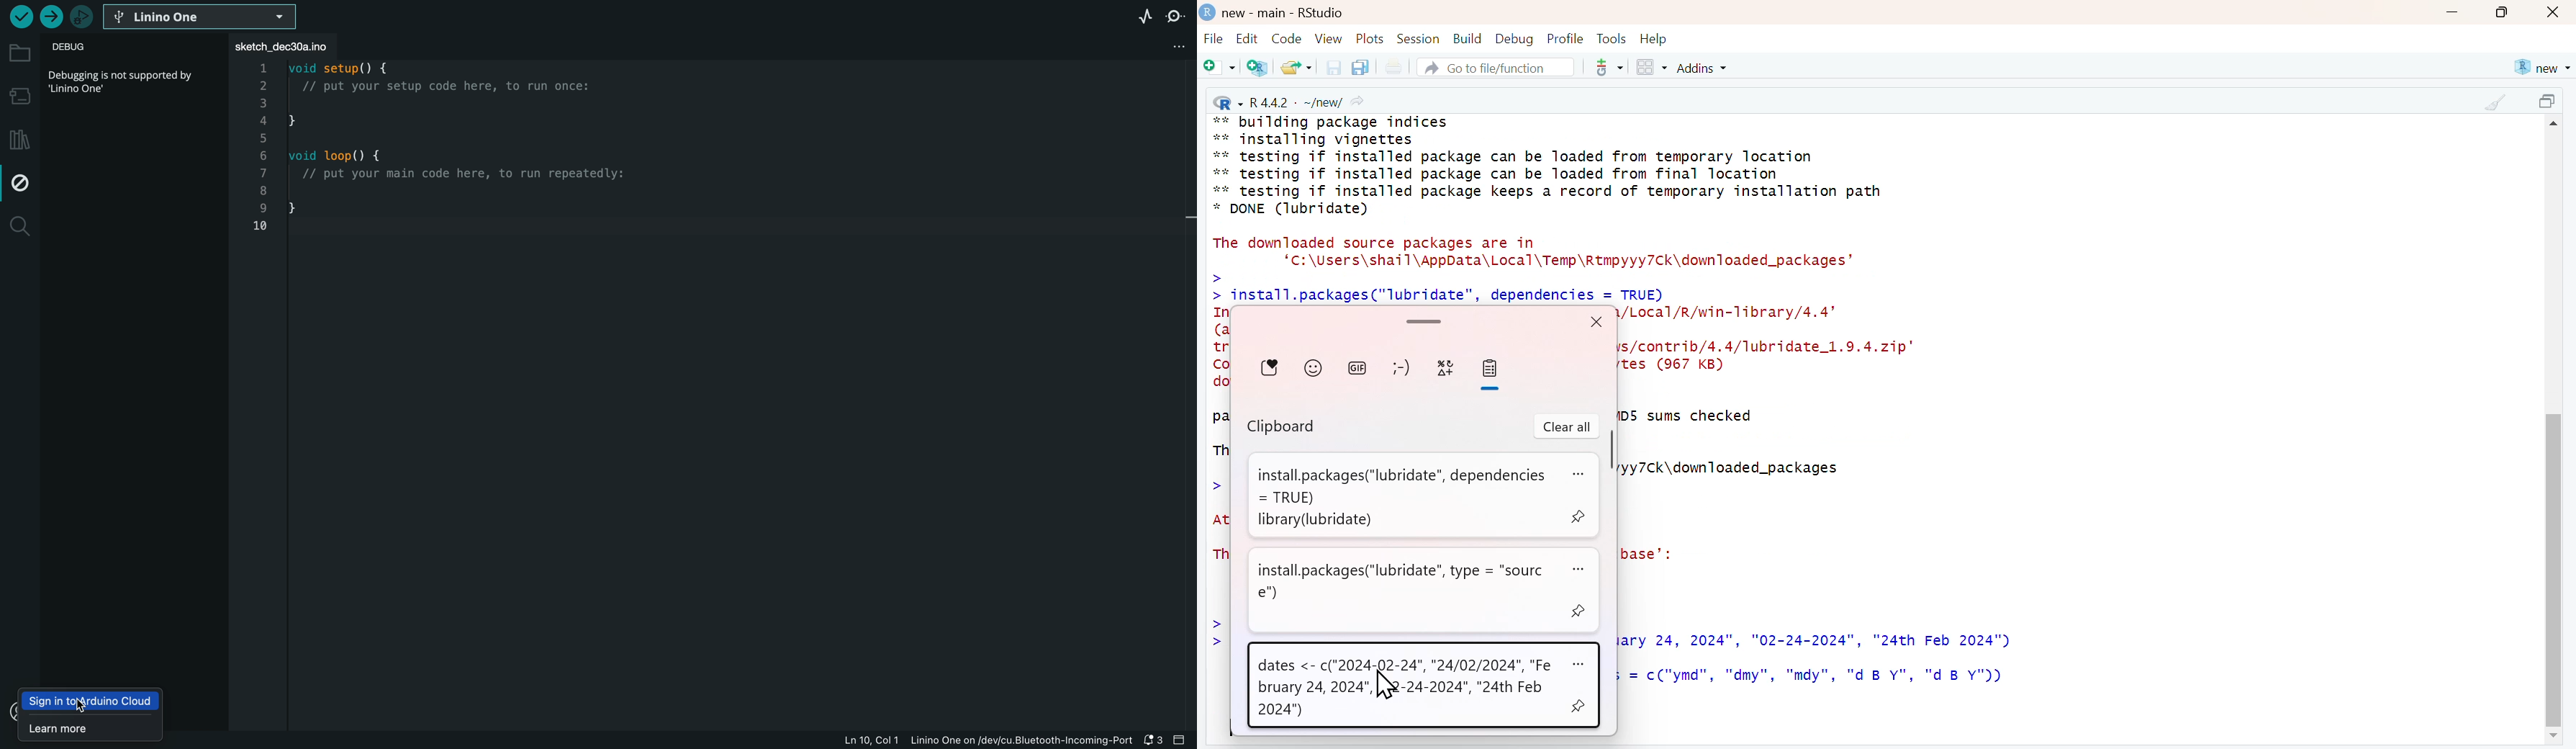 This screenshot has height=756, width=2576. What do you see at coordinates (1283, 428) in the screenshot?
I see `Clipboard` at bounding box center [1283, 428].